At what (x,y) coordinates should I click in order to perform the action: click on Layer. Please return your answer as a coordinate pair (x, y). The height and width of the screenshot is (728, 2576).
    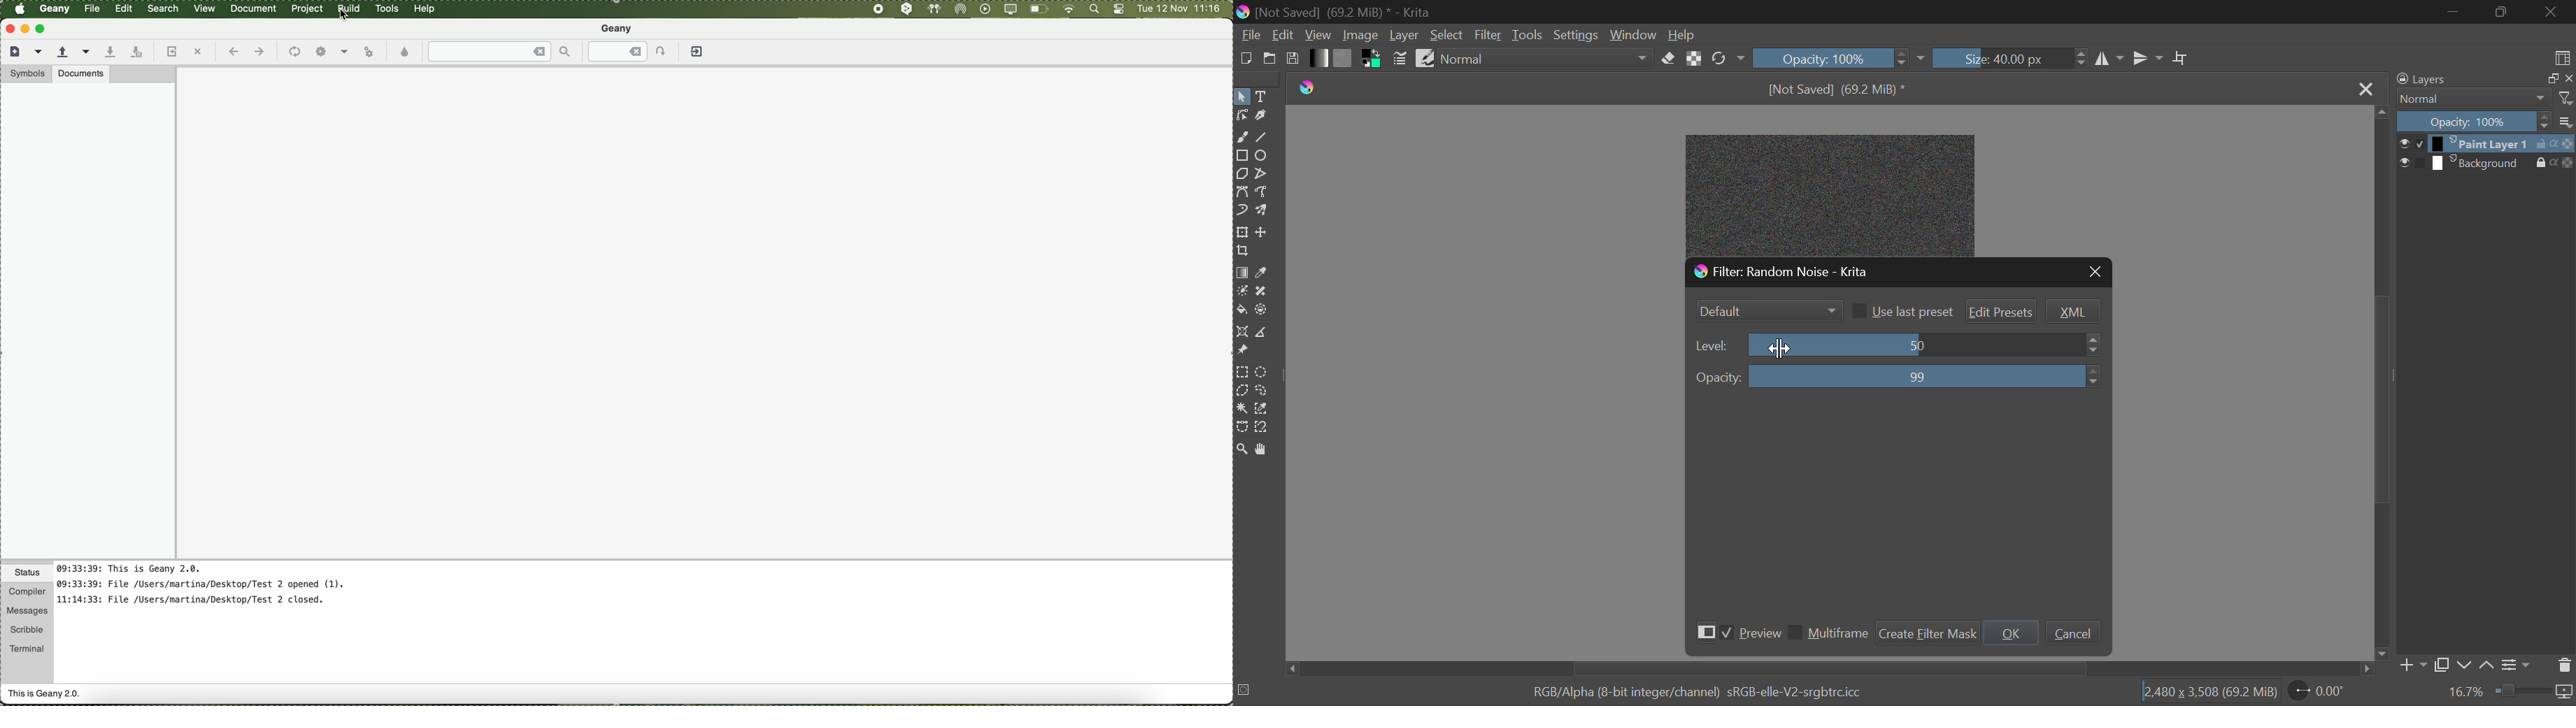
    Looking at the image, I should click on (1404, 36).